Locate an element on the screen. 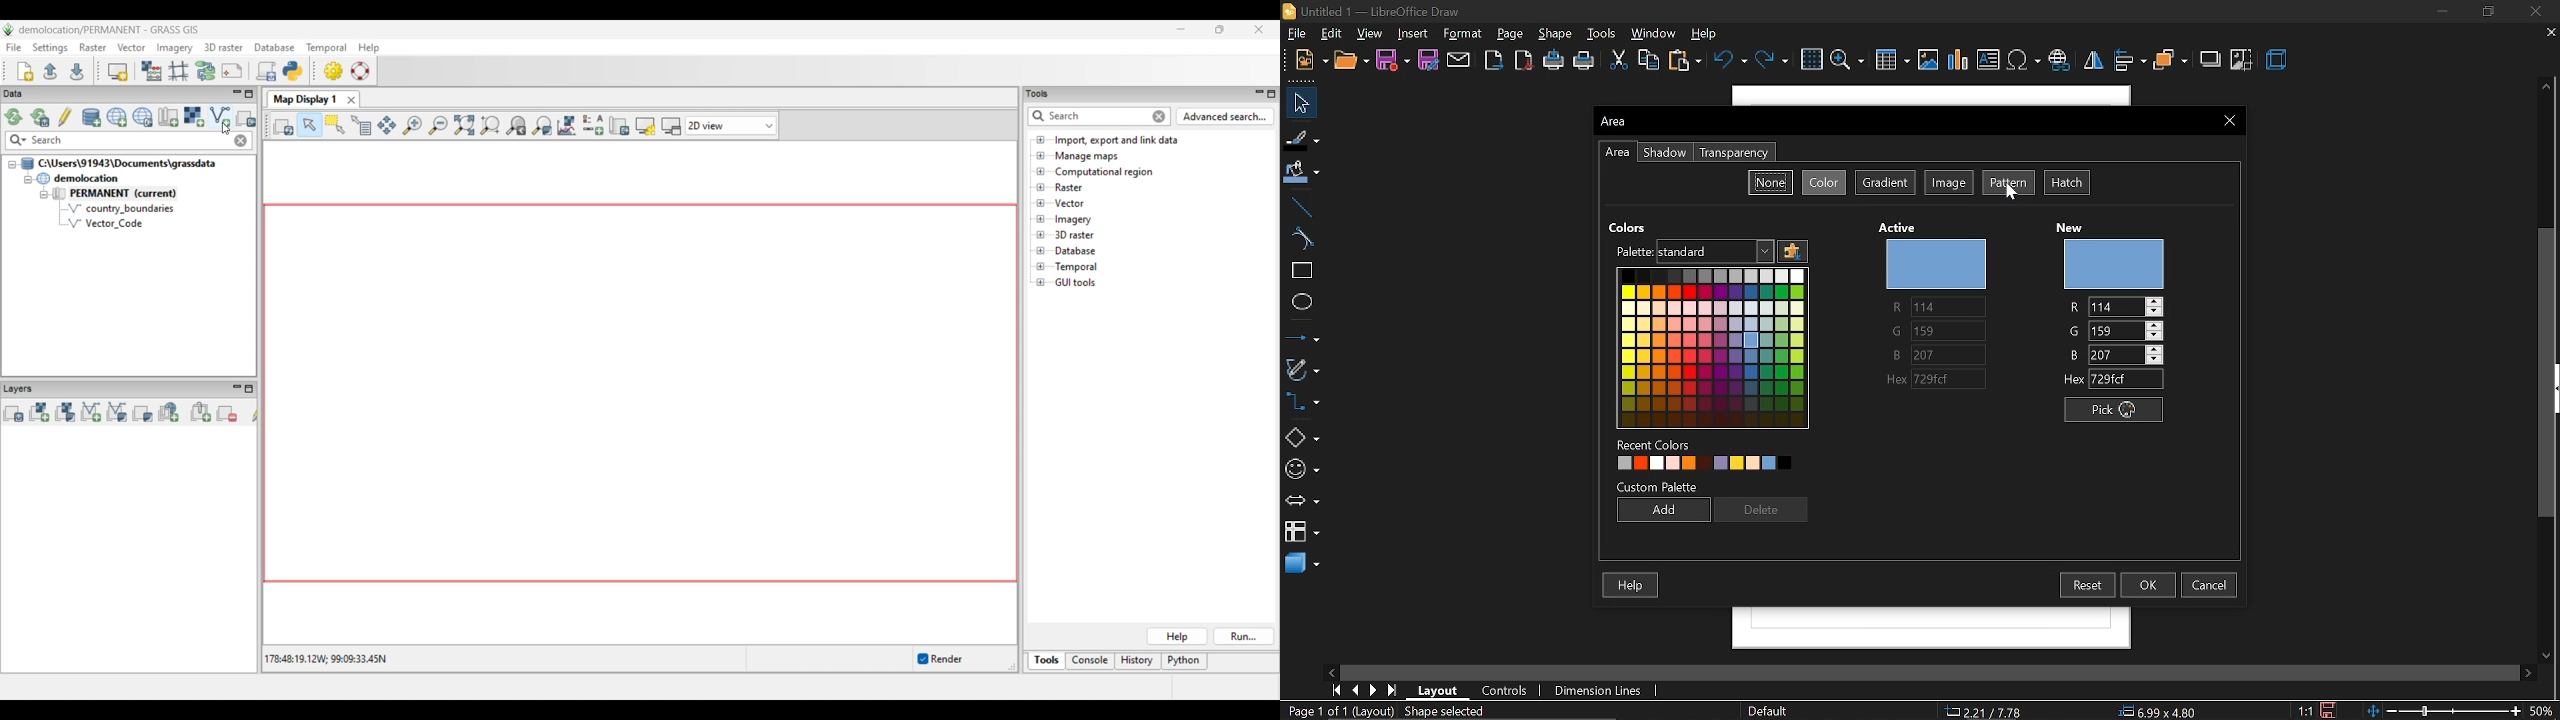 The image size is (2576, 728). Colors is located at coordinates (1635, 227).